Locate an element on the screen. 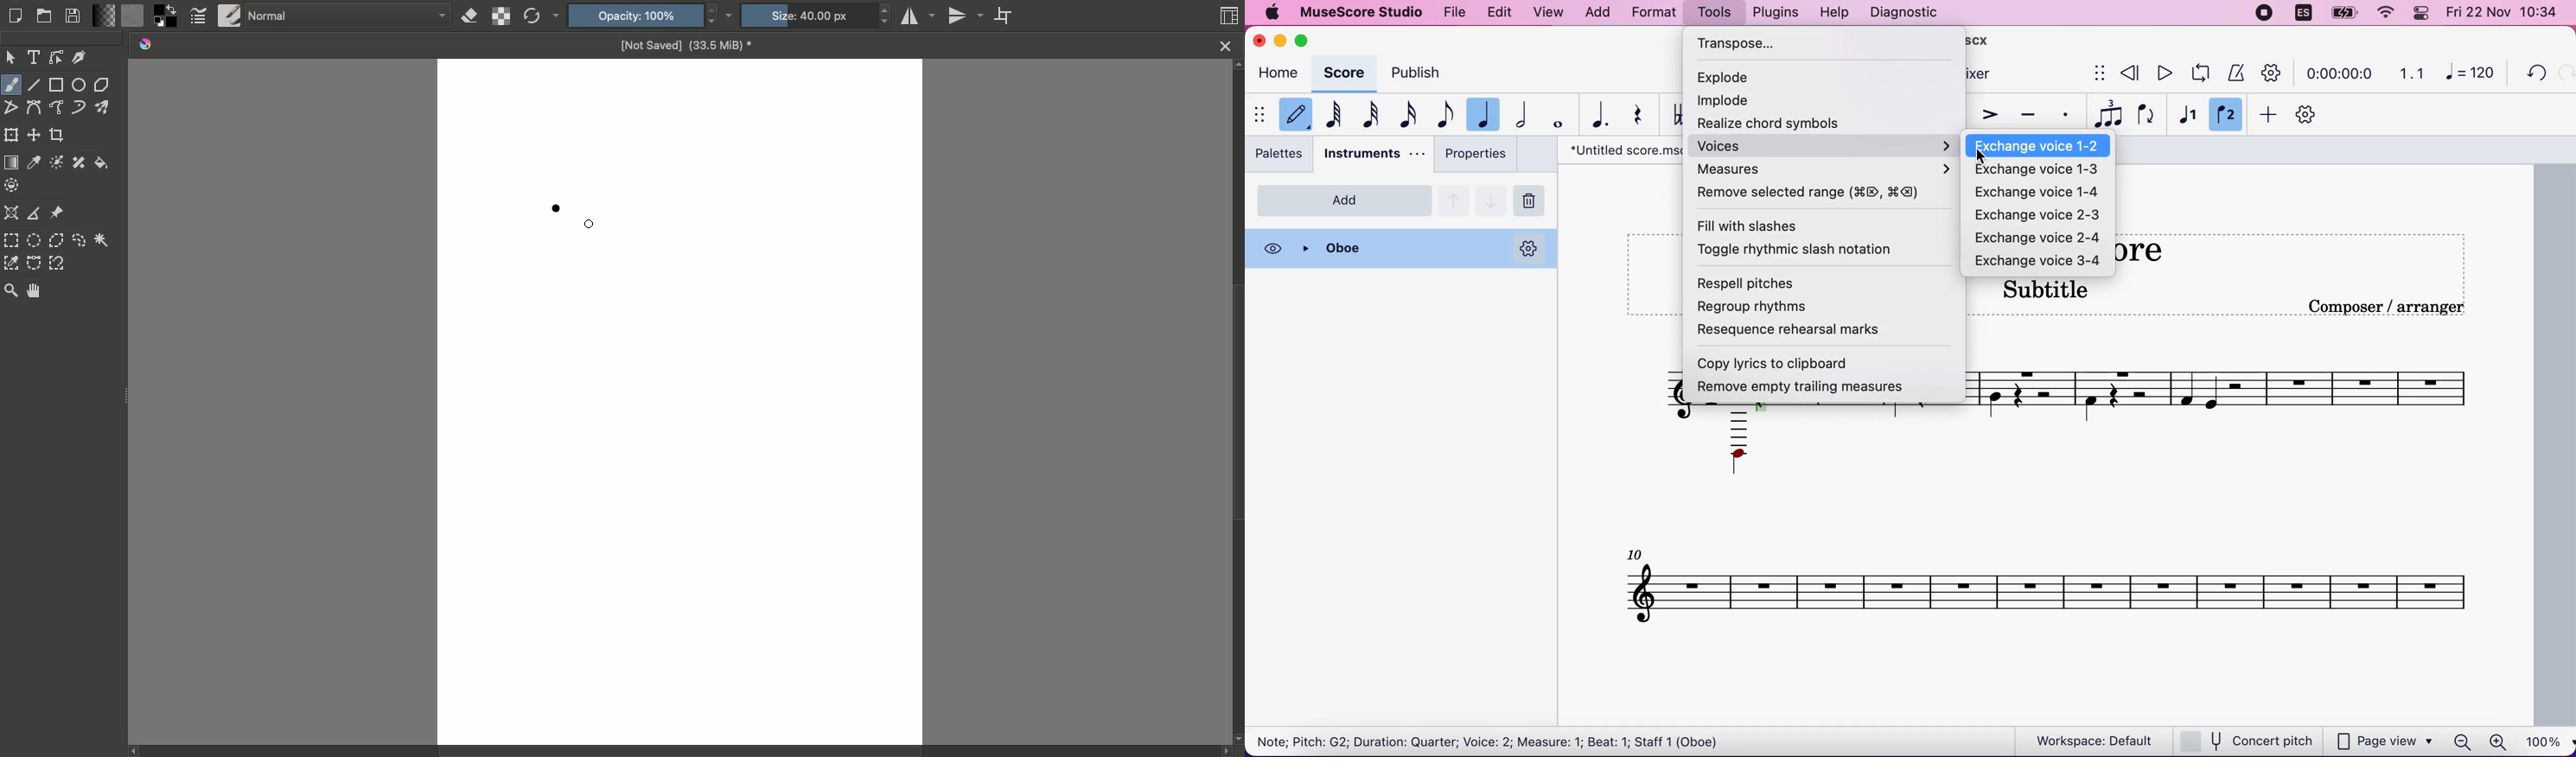 The width and height of the screenshot is (2576, 784). fill with slashes is located at coordinates (1771, 225).